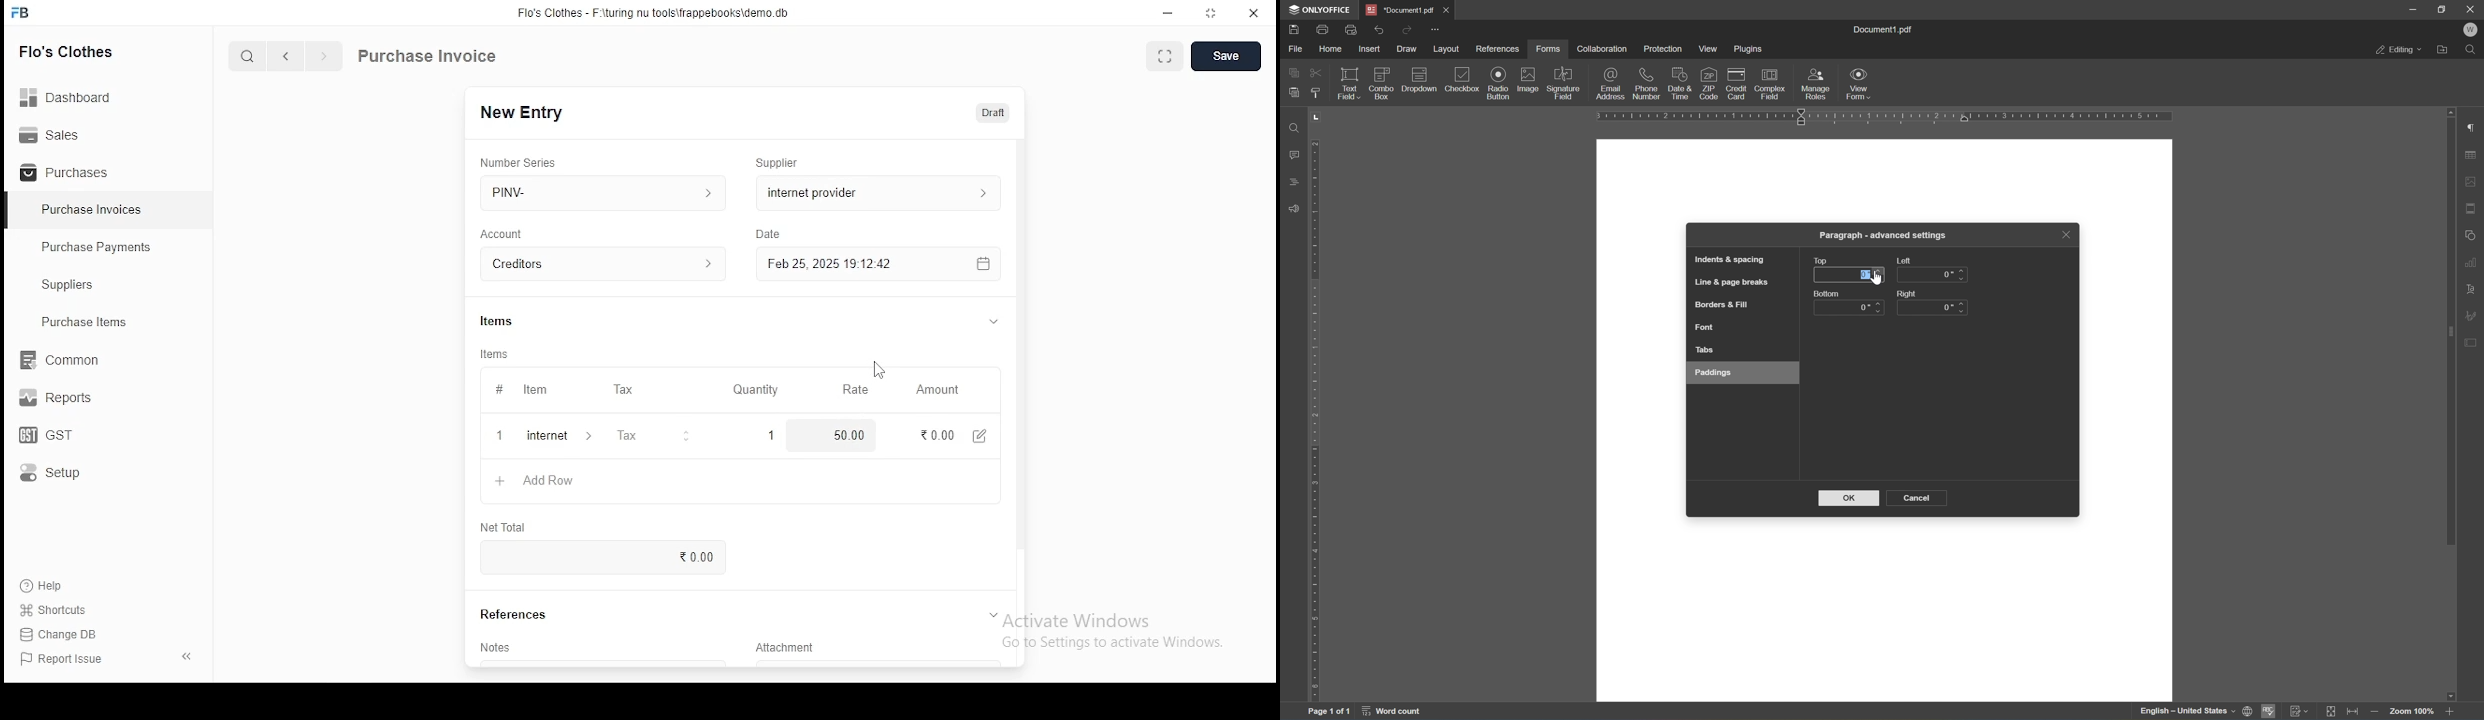 Image resolution: width=2492 pixels, height=728 pixels. What do you see at coordinates (72, 285) in the screenshot?
I see `Suppliers` at bounding box center [72, 285].